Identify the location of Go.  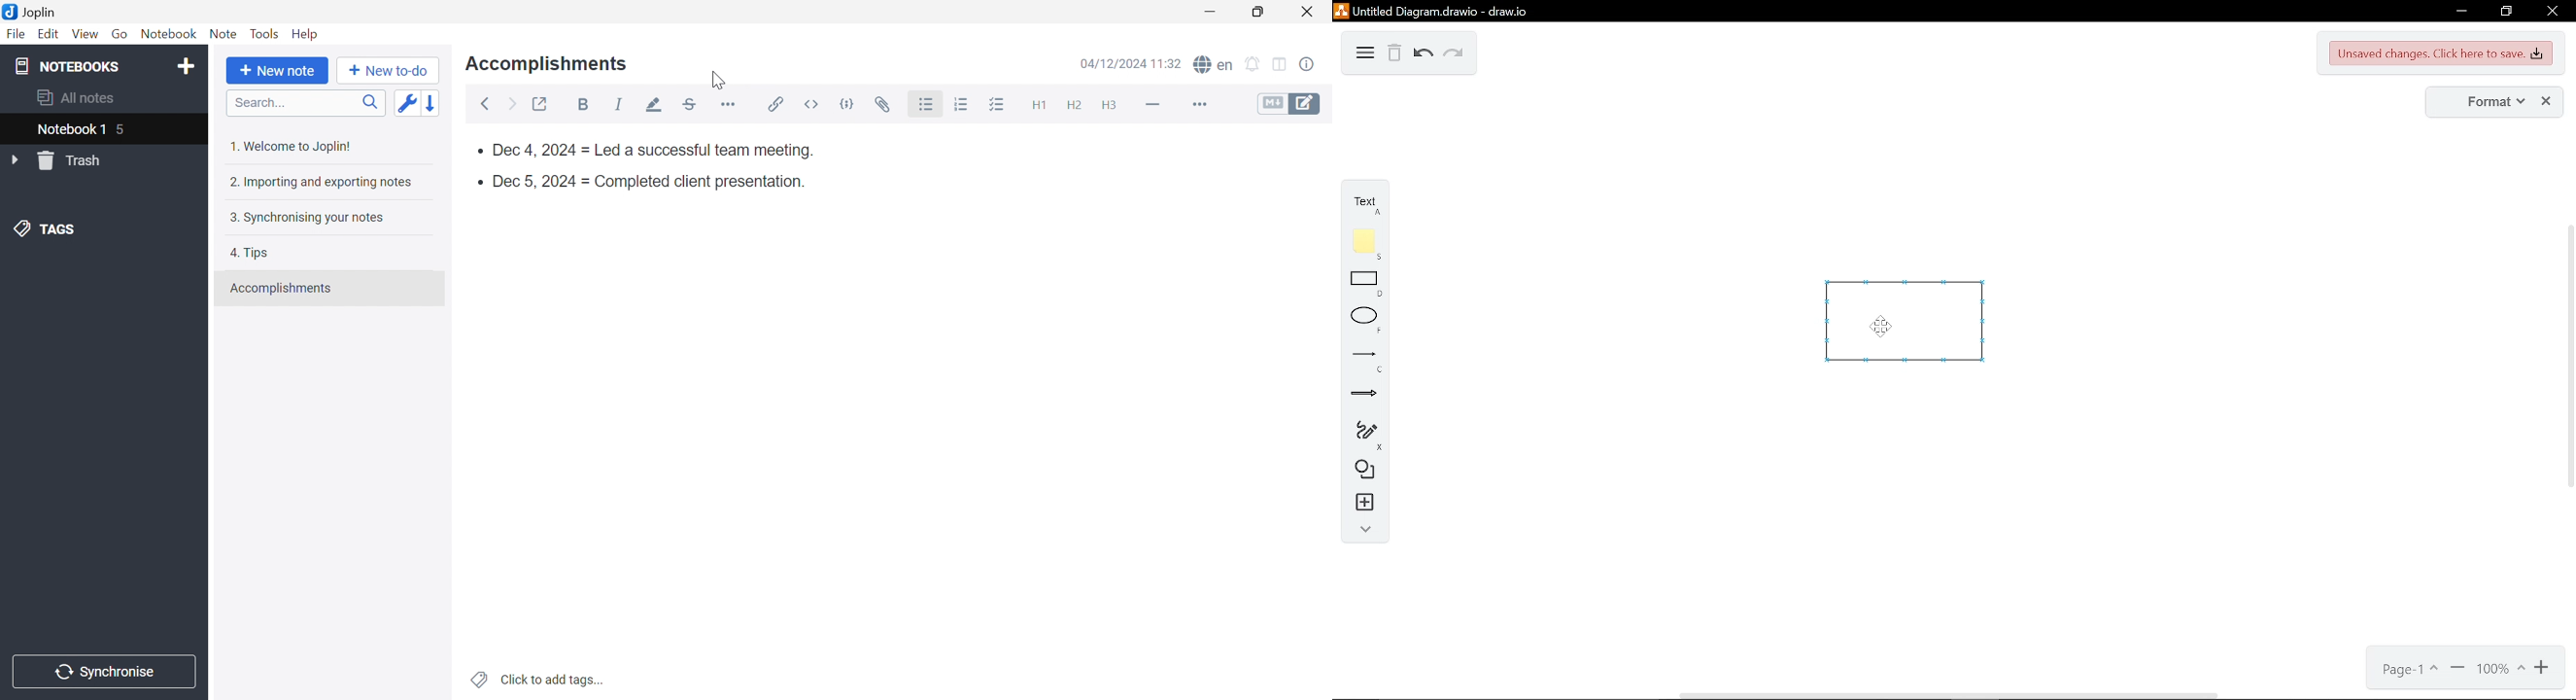
(121, 35).